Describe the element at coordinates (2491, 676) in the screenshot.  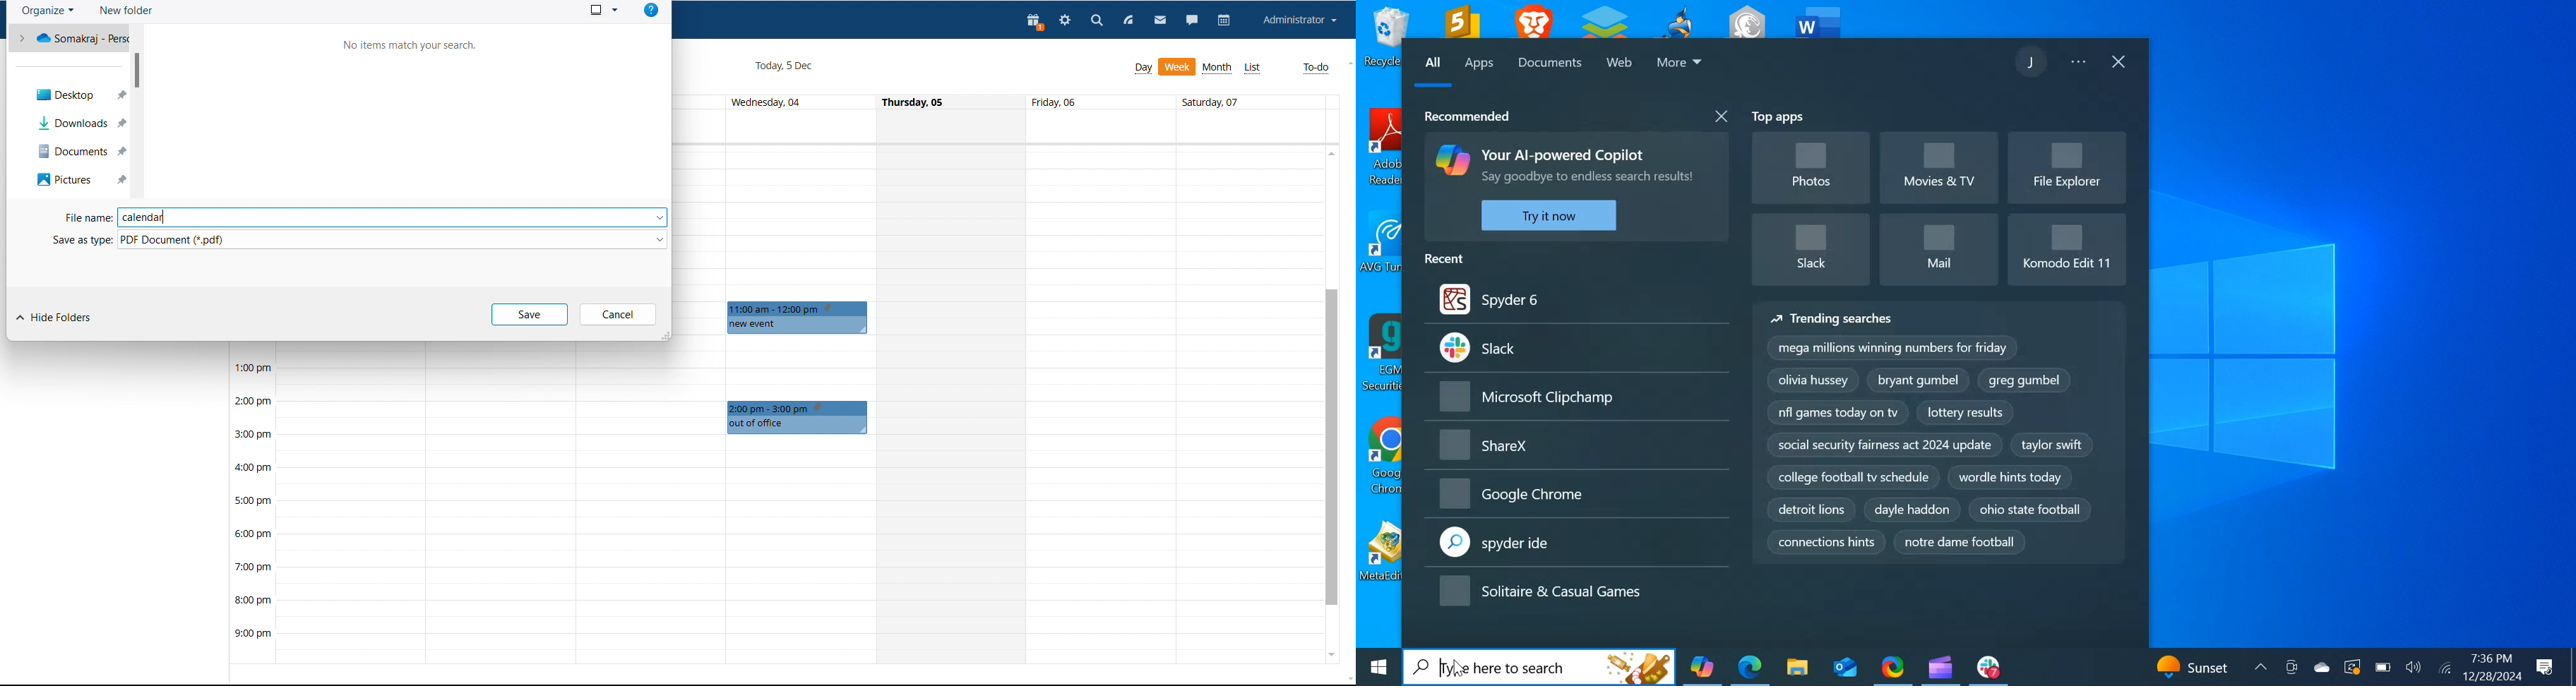
I see `Date` at that location.